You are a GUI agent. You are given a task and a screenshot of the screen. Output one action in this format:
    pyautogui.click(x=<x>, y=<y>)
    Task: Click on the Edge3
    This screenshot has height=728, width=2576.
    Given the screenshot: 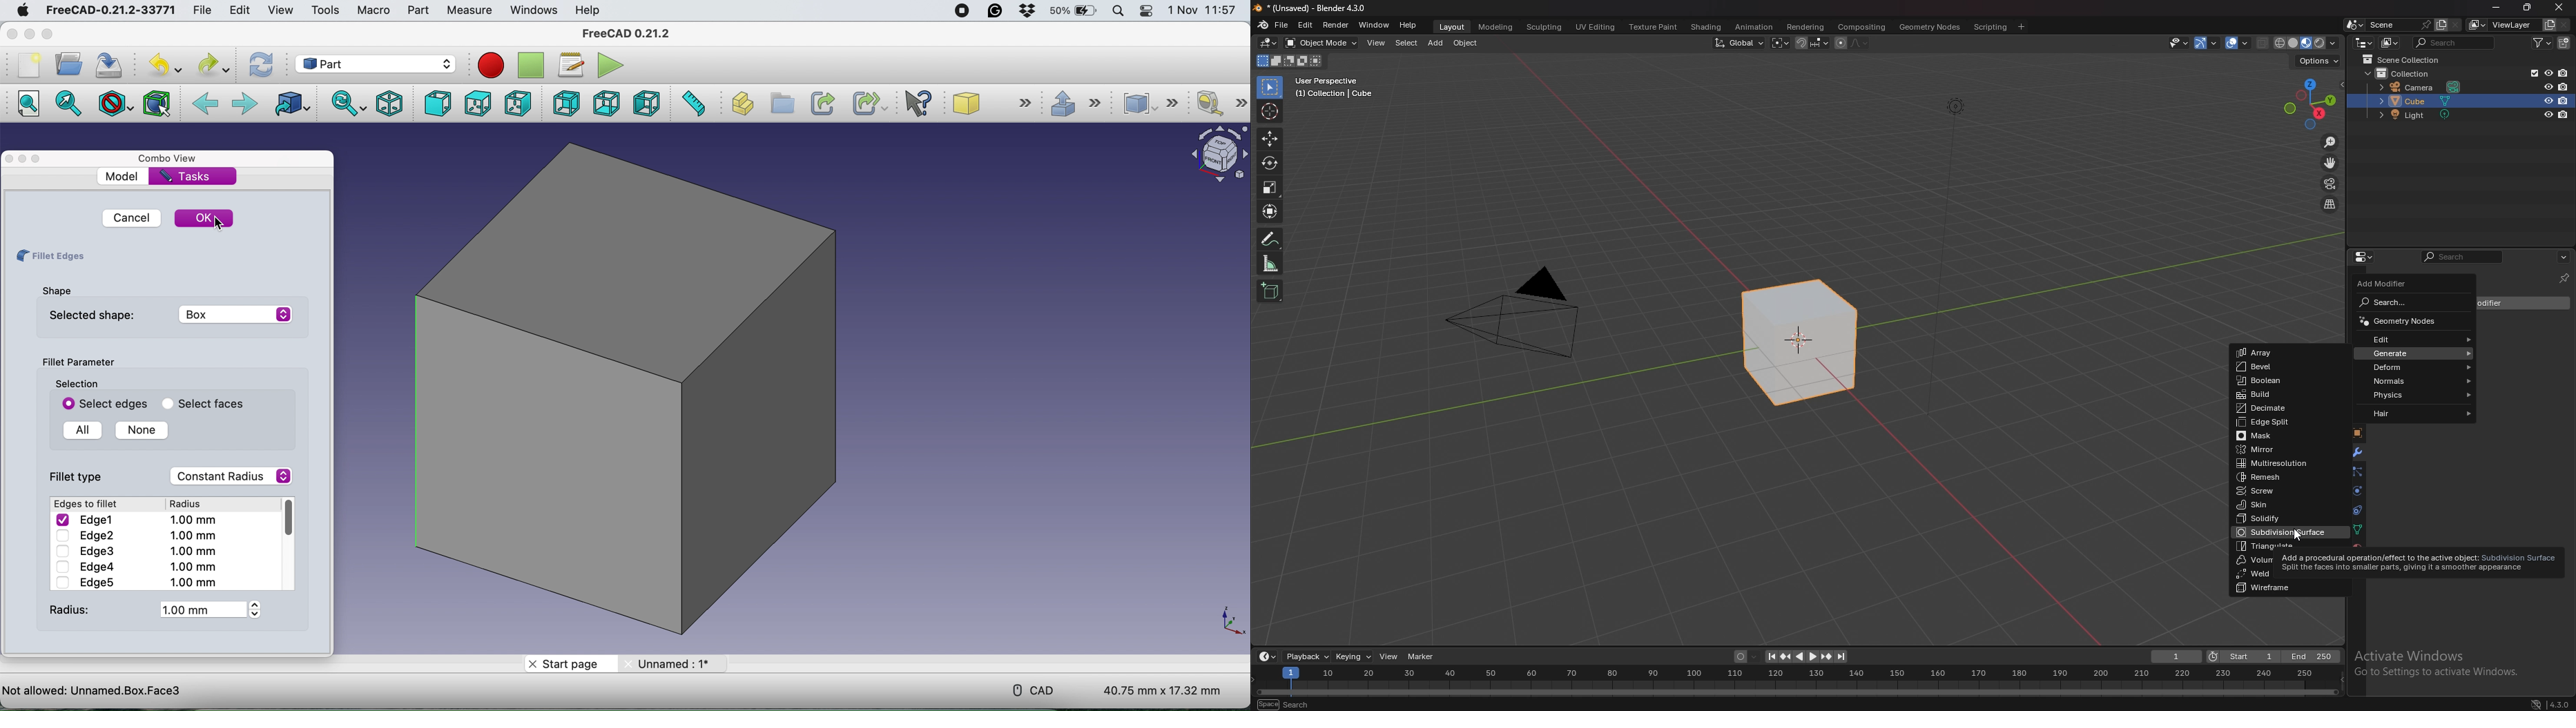 What is the action you would take?
    pyautogui.click(x=135, y=551)
    